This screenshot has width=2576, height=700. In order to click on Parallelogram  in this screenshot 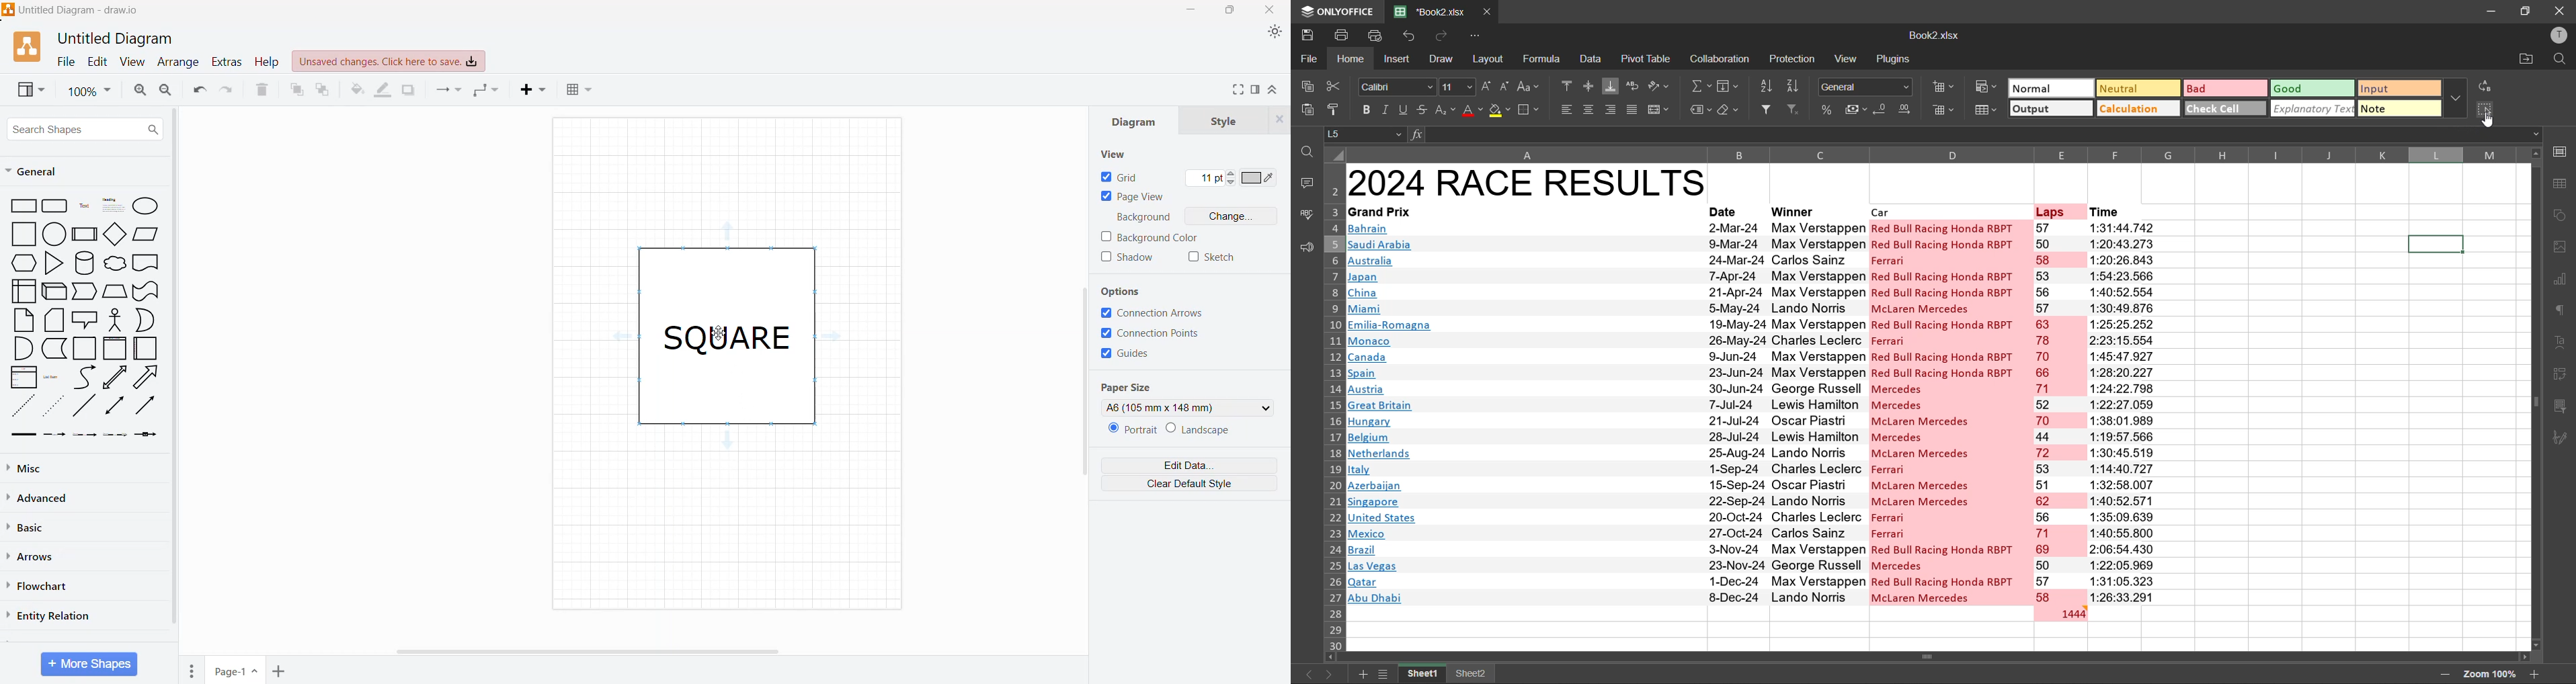, I will do `click(146, 233)`.